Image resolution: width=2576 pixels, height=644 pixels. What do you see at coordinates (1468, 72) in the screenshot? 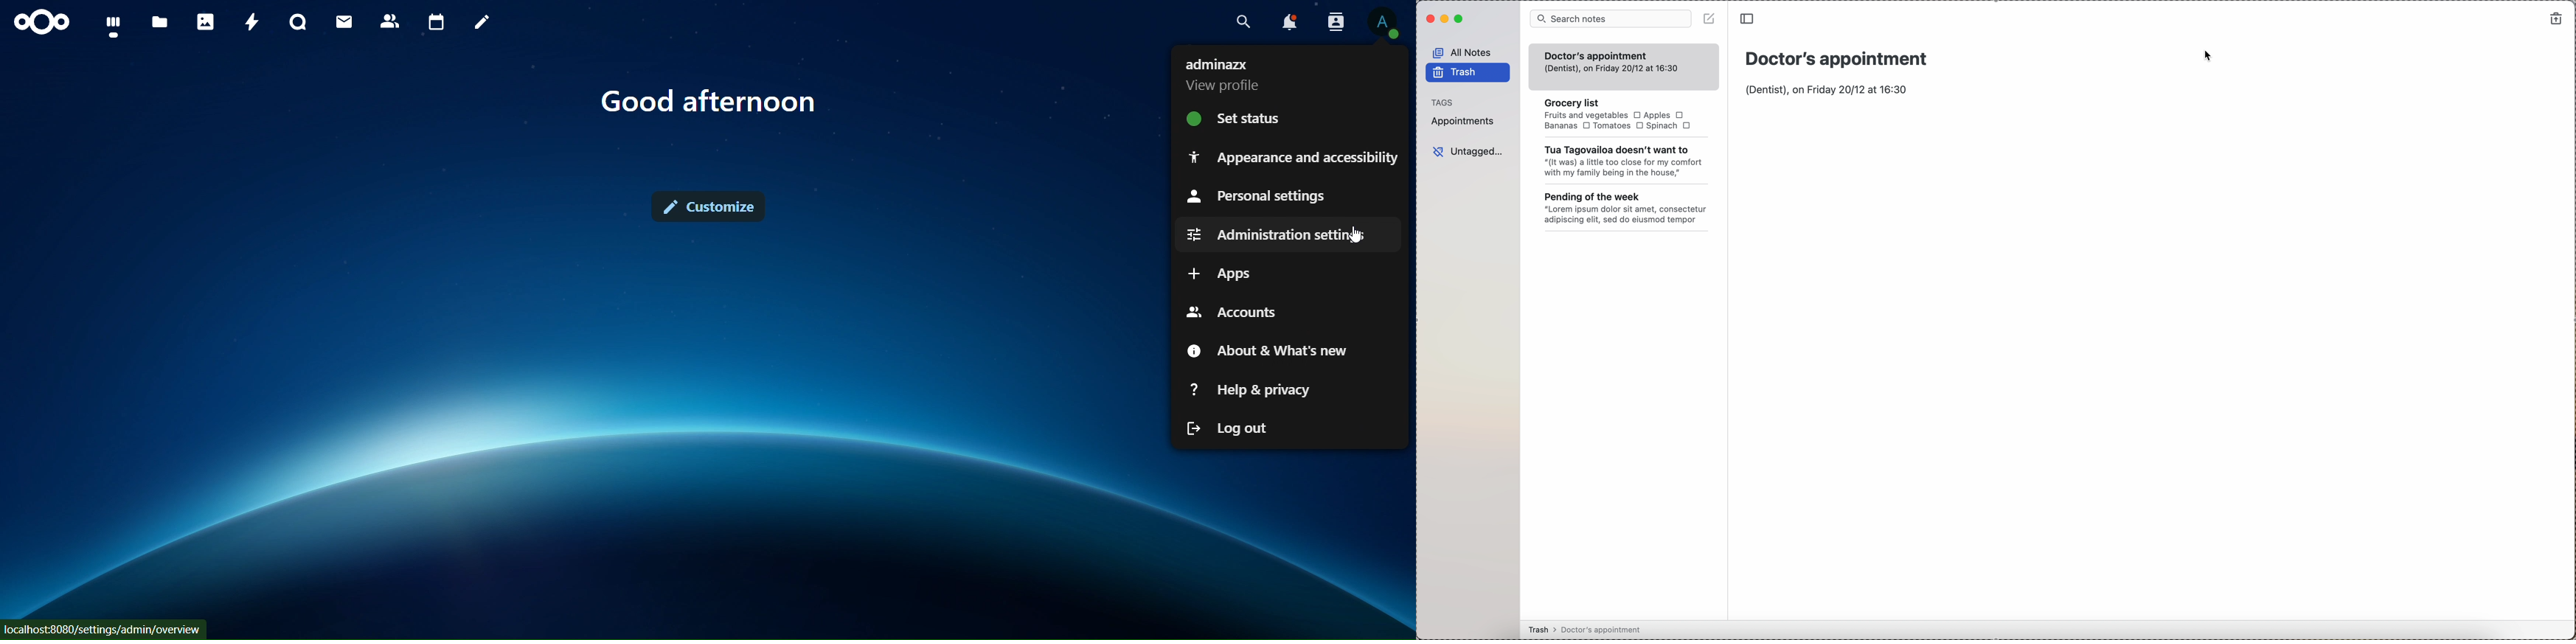
I see `trash` at bounding box center [1468, 72].